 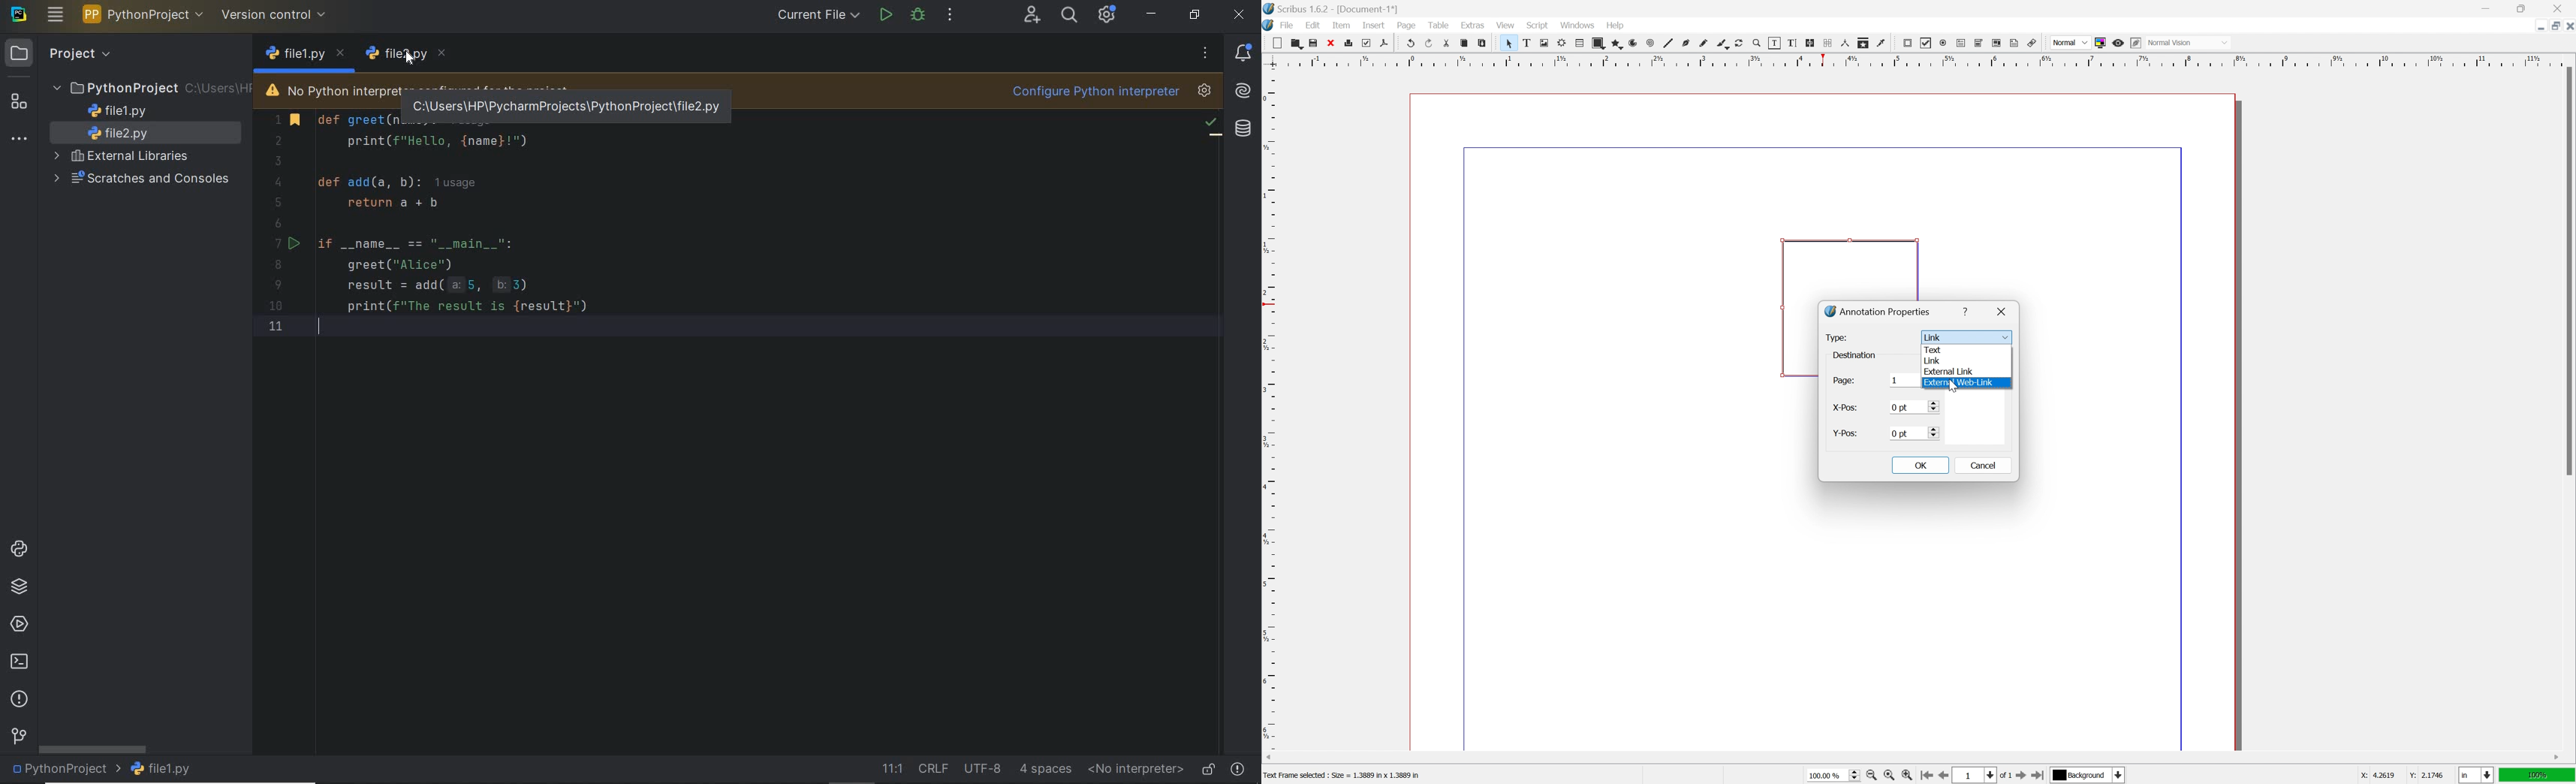 What do you see at coordinates (1979, 43) in the screenshot?
I see `pdf combo box` at bounding box center [1979, 43].